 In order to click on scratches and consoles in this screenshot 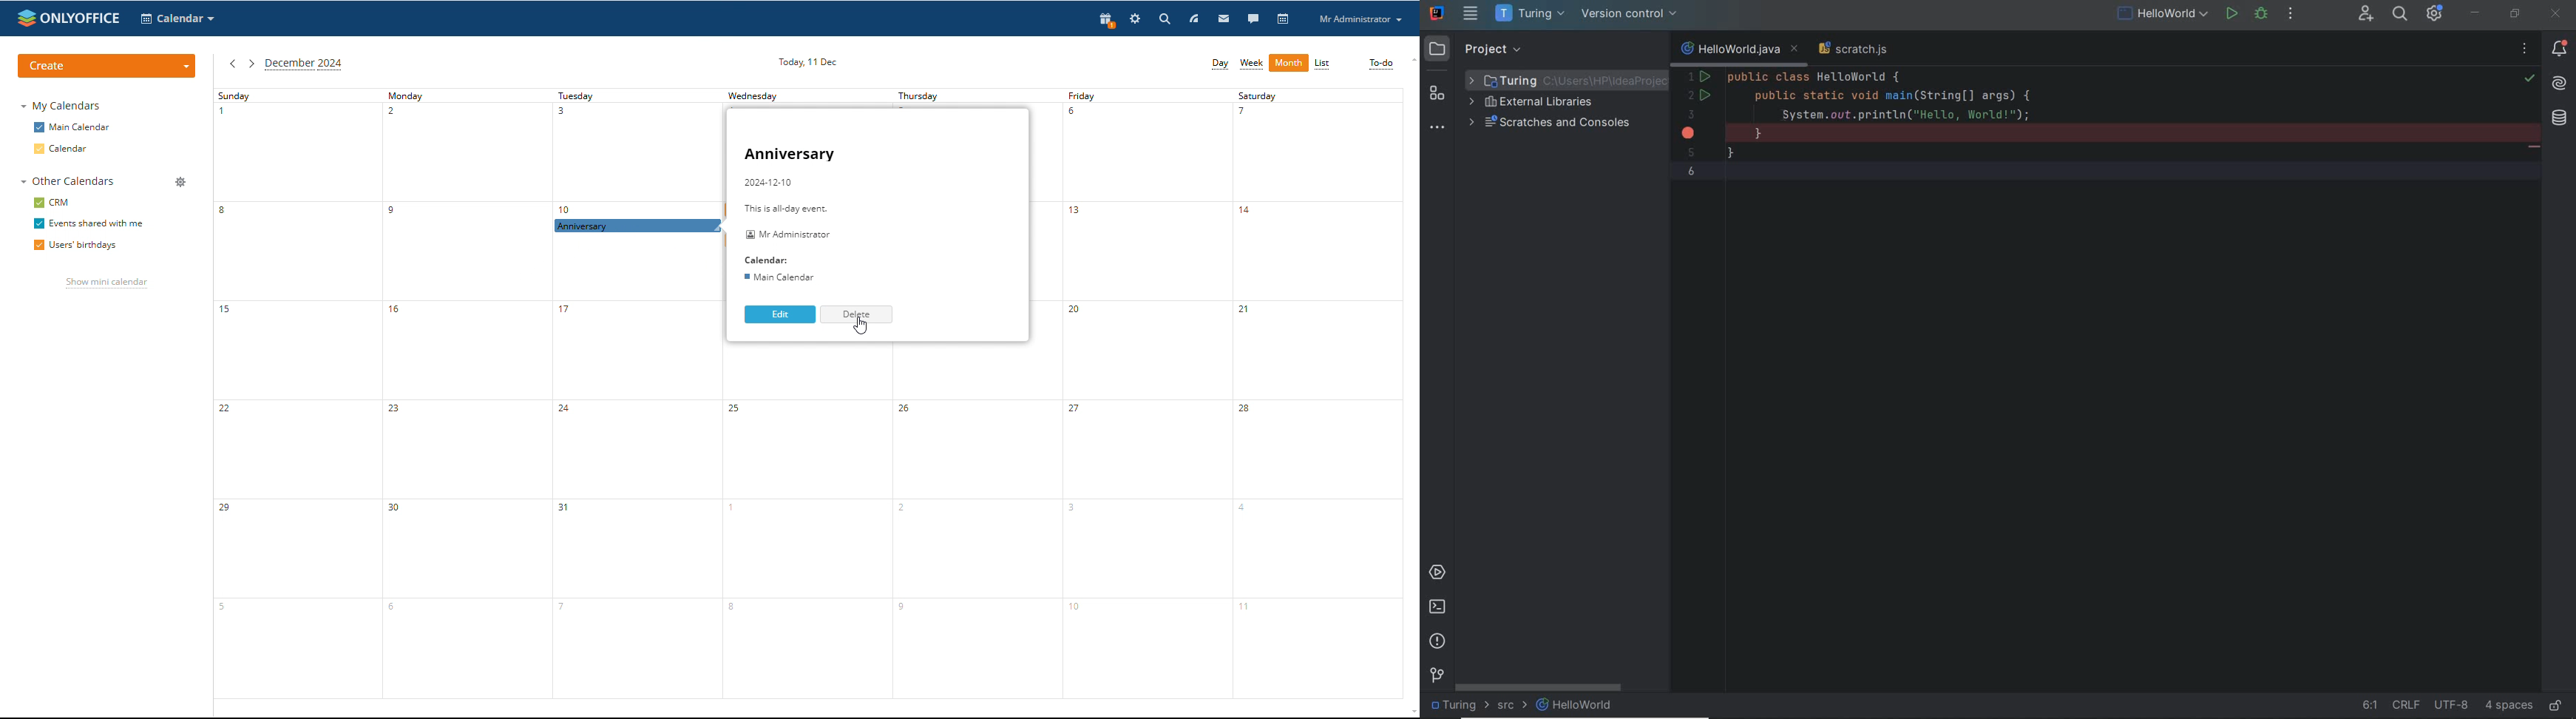, I will do `click(1552, 124)`.